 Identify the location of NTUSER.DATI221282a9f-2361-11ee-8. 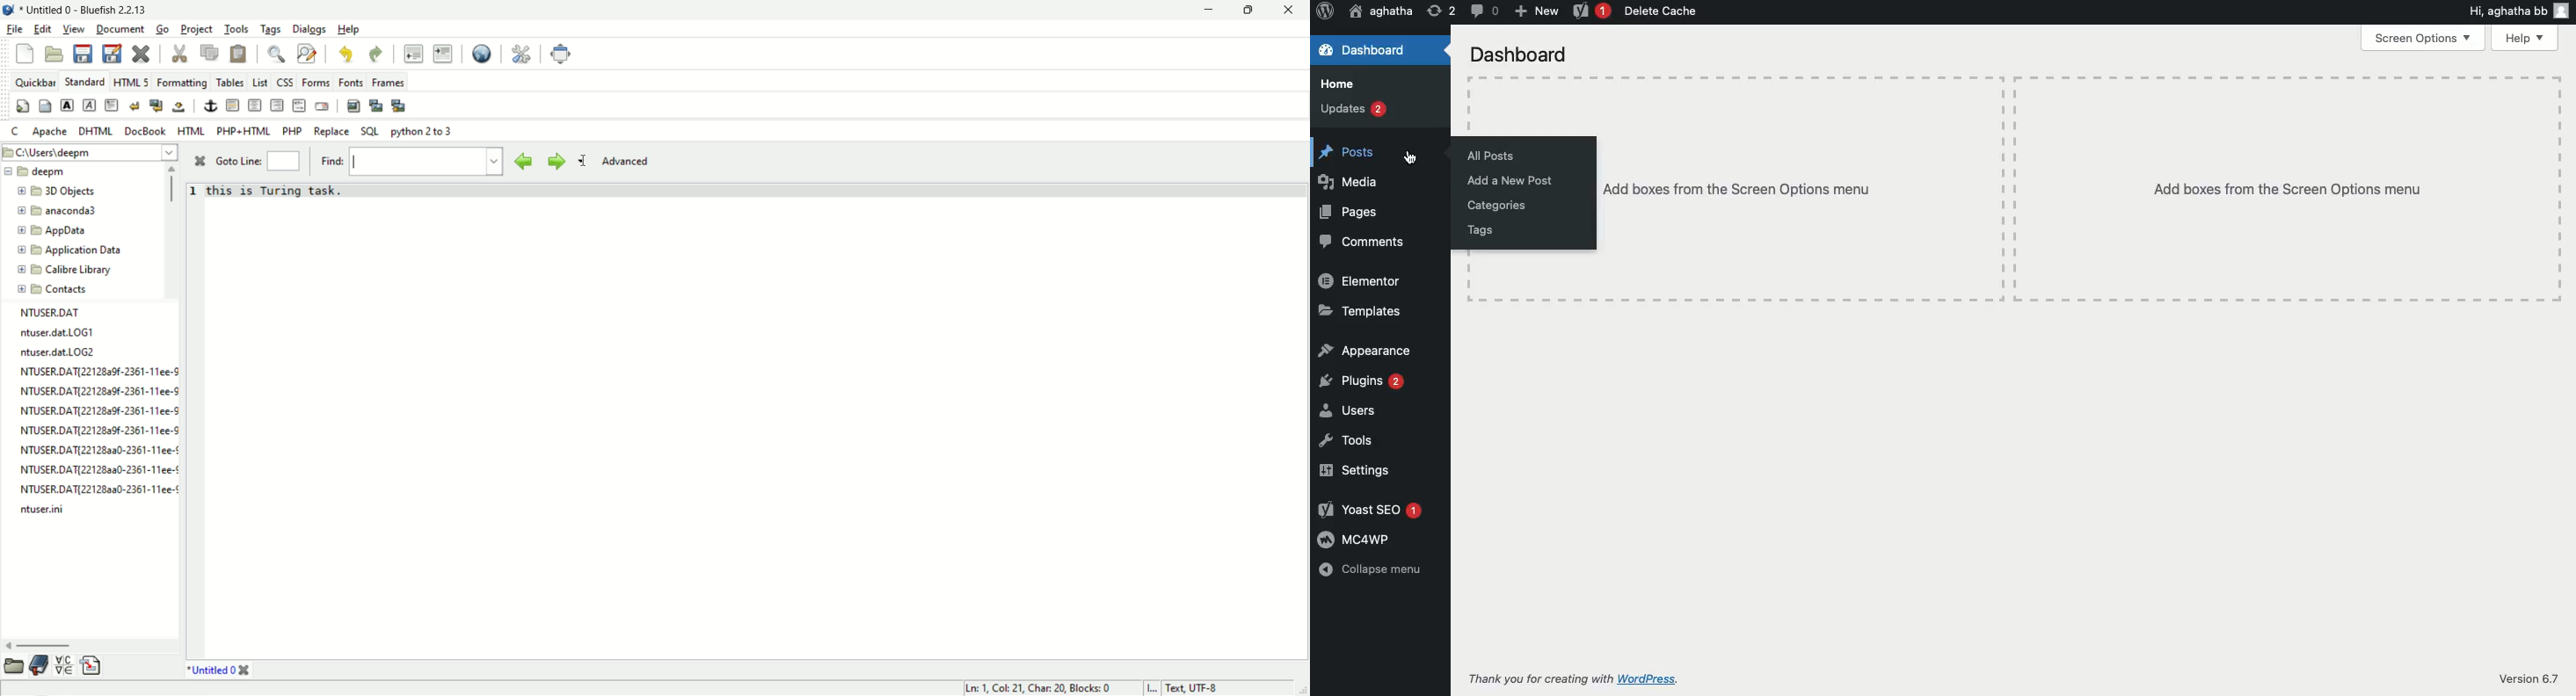
(97, 430).